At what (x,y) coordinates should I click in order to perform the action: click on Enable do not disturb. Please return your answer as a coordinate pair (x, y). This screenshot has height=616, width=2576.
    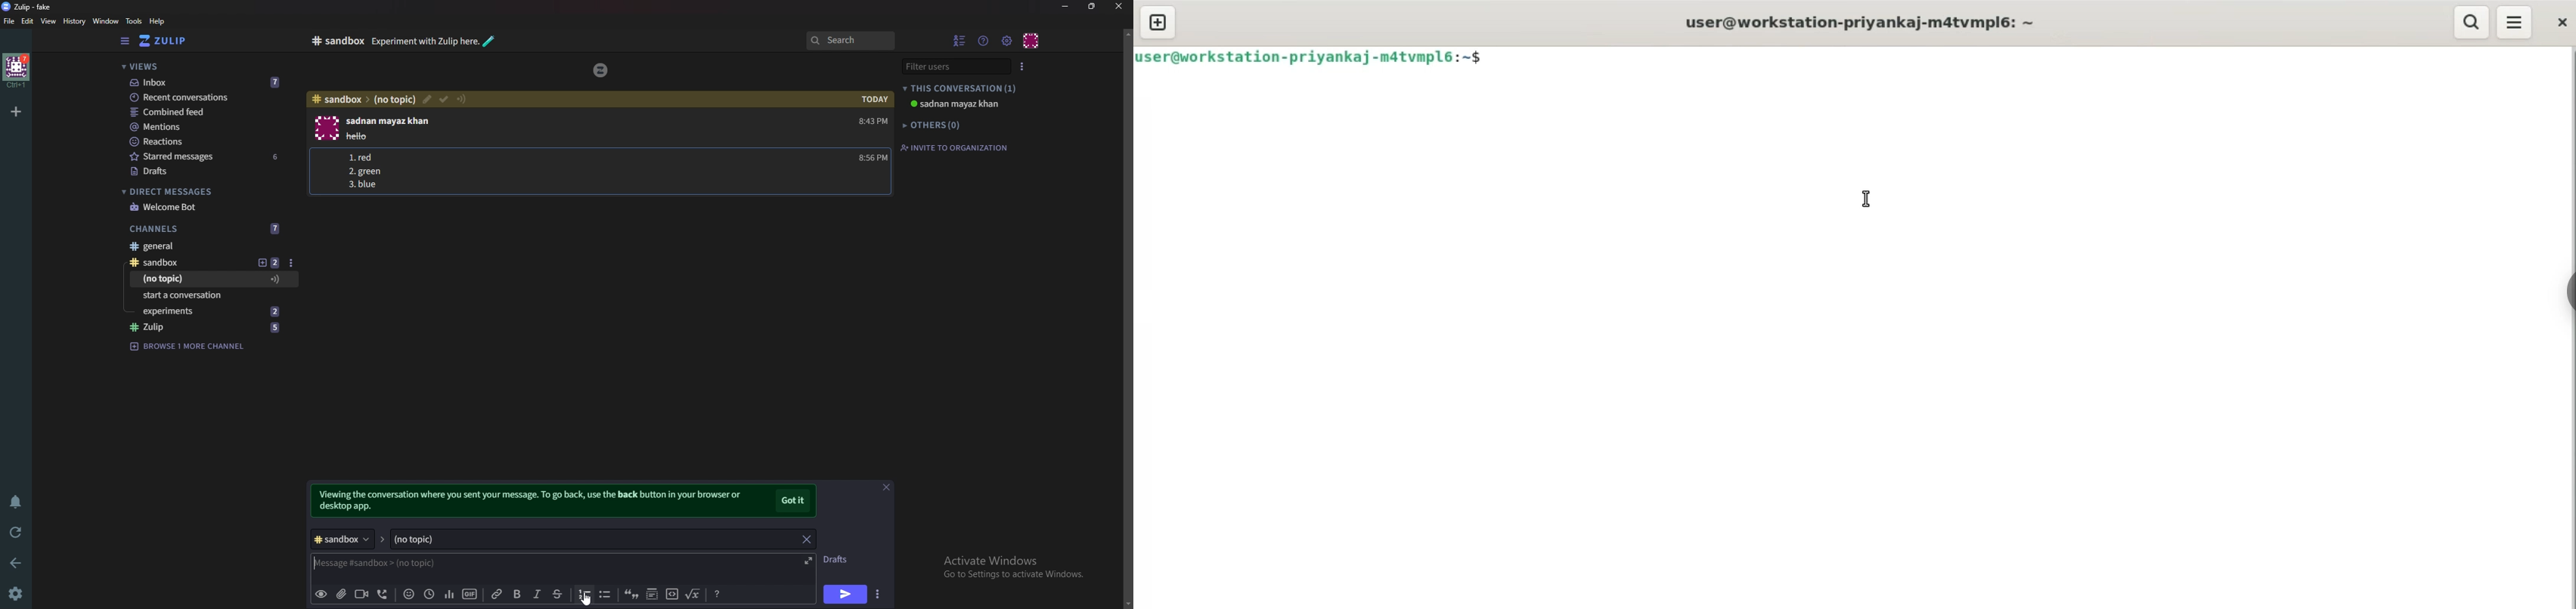
    Looking at the image, I should click on (14, 502).